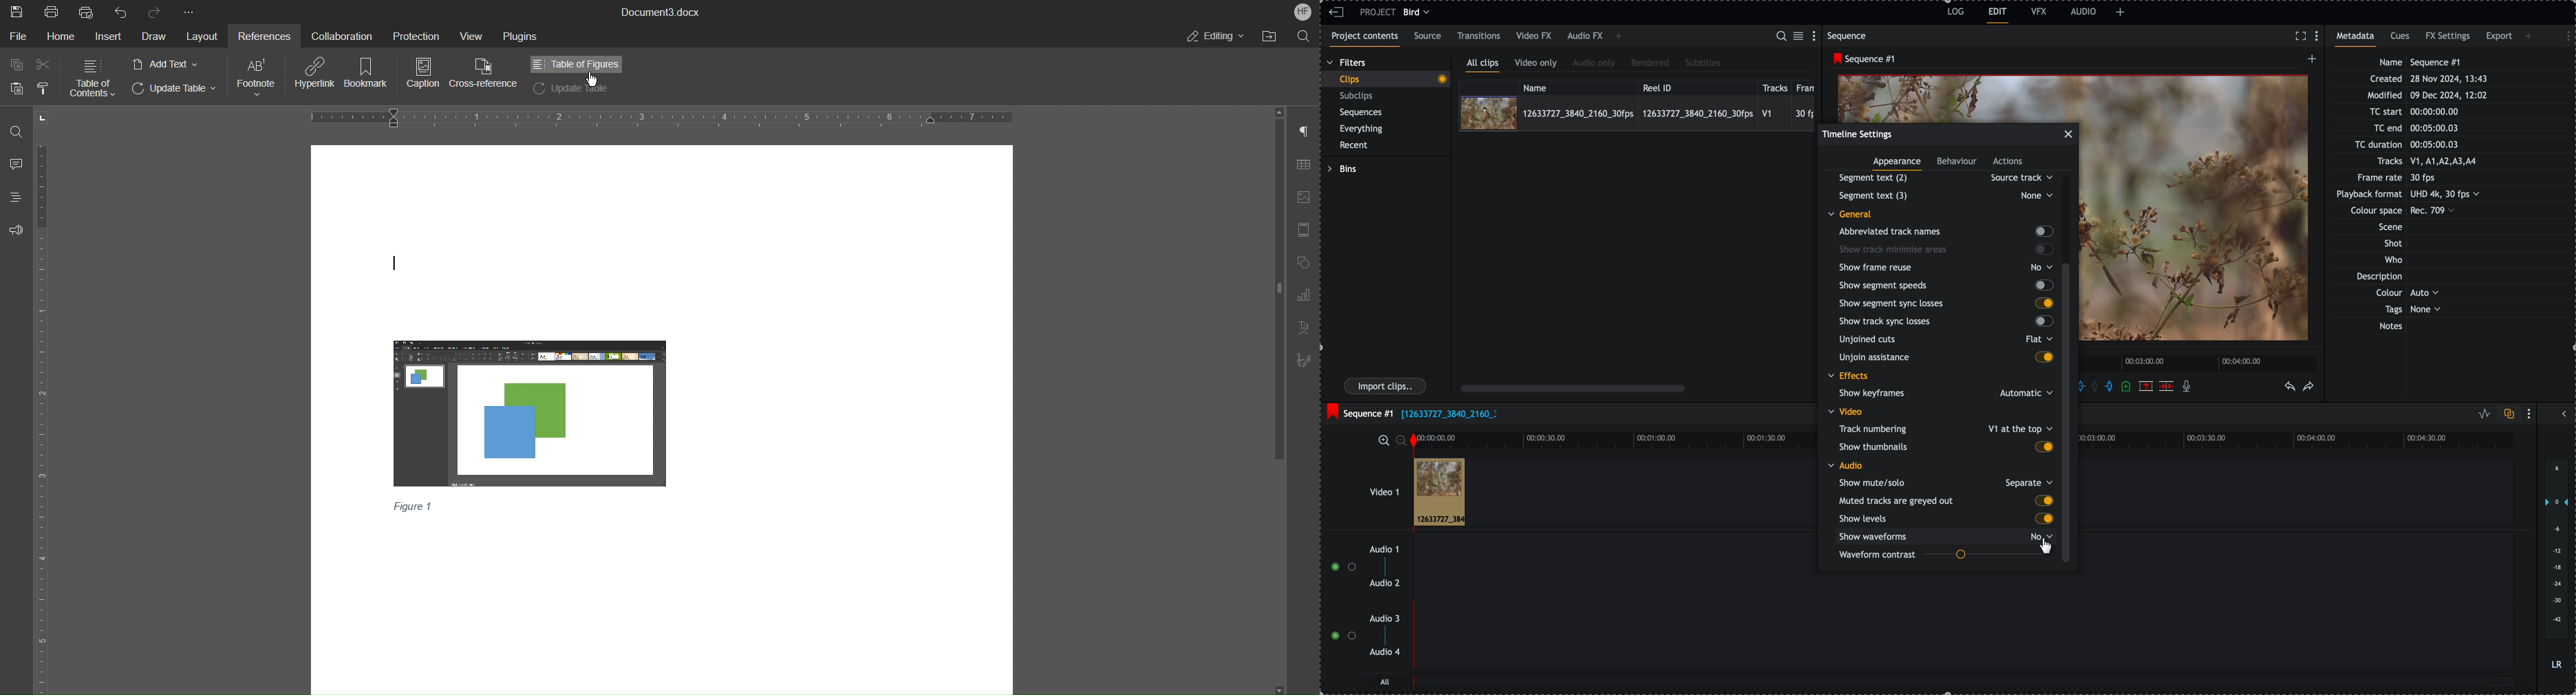 The width and height of the screenshot is (2576, 700). What do you see at coordinates (661, 116) in the screenshot?
I see `Horizontal Ruler` at bounding box center [661, 116].